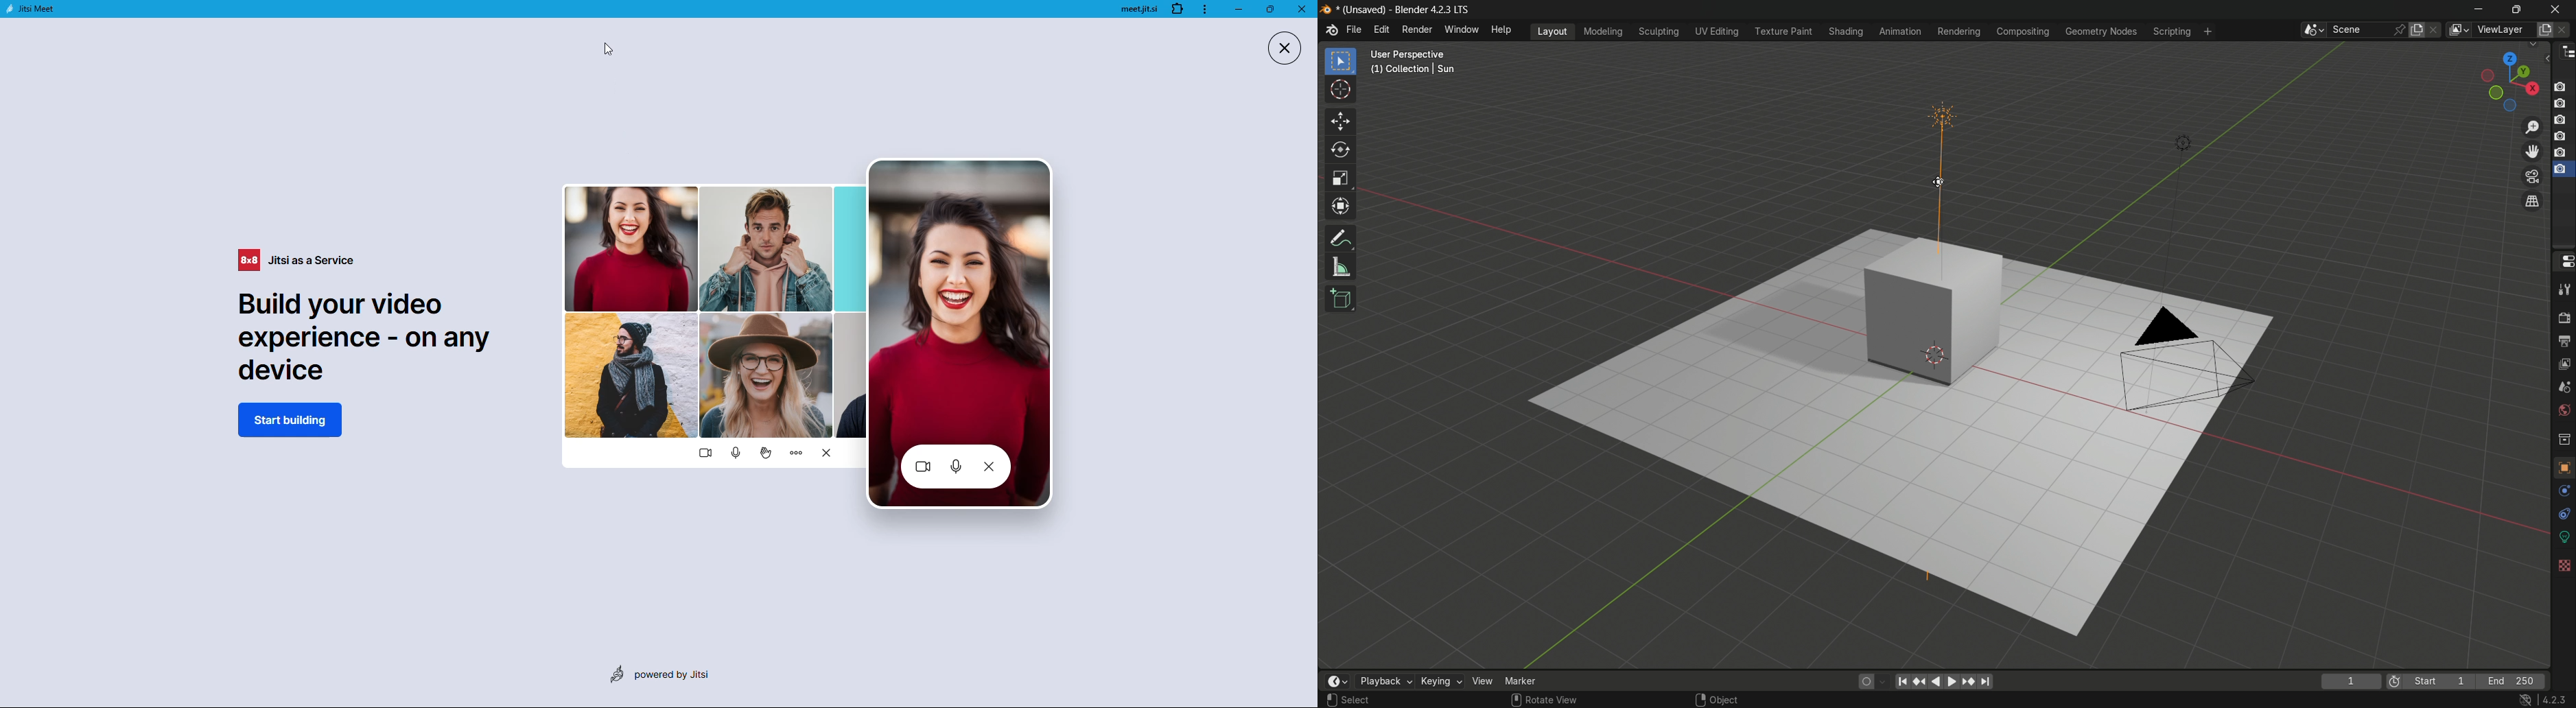  What do you see at coordinates (2561, 87) in the screenshot?
I see `layer 1` at bounding box center [2561, 87].